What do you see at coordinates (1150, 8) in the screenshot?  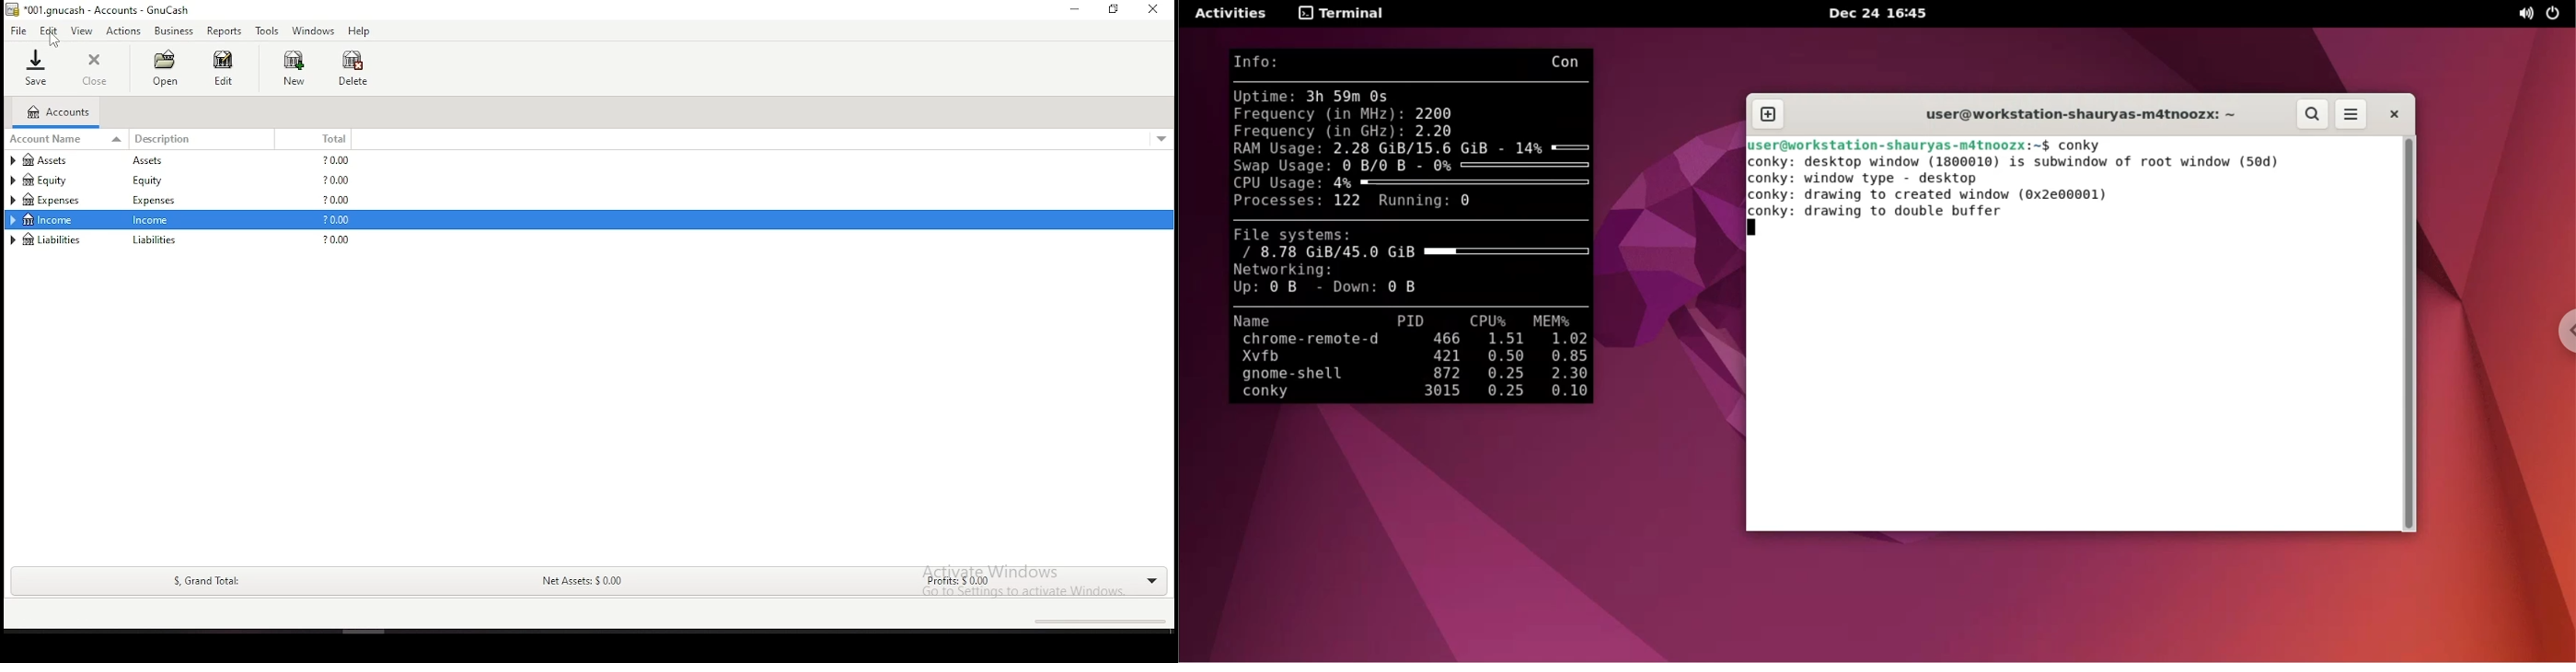 I see `close window` at bounding box center [1150, 8].